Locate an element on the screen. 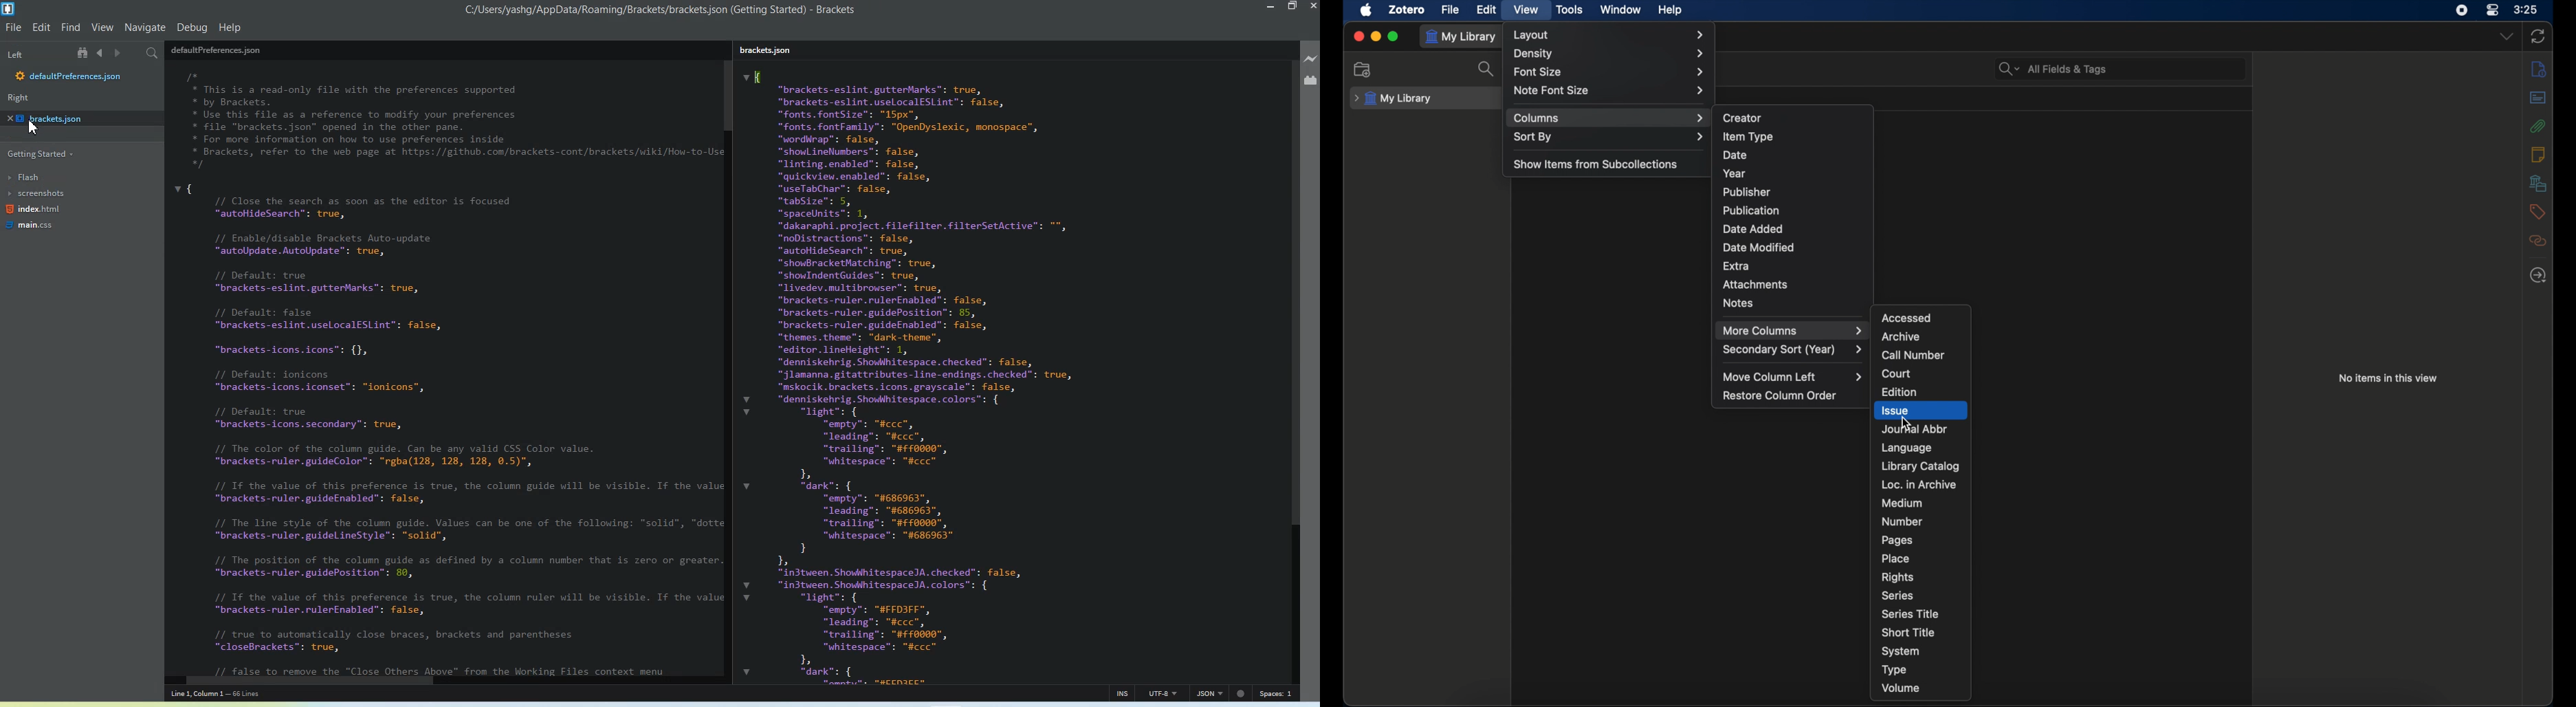 This screenshot has width=2576, height=728. Navigate is located at coordinates (145, 28).